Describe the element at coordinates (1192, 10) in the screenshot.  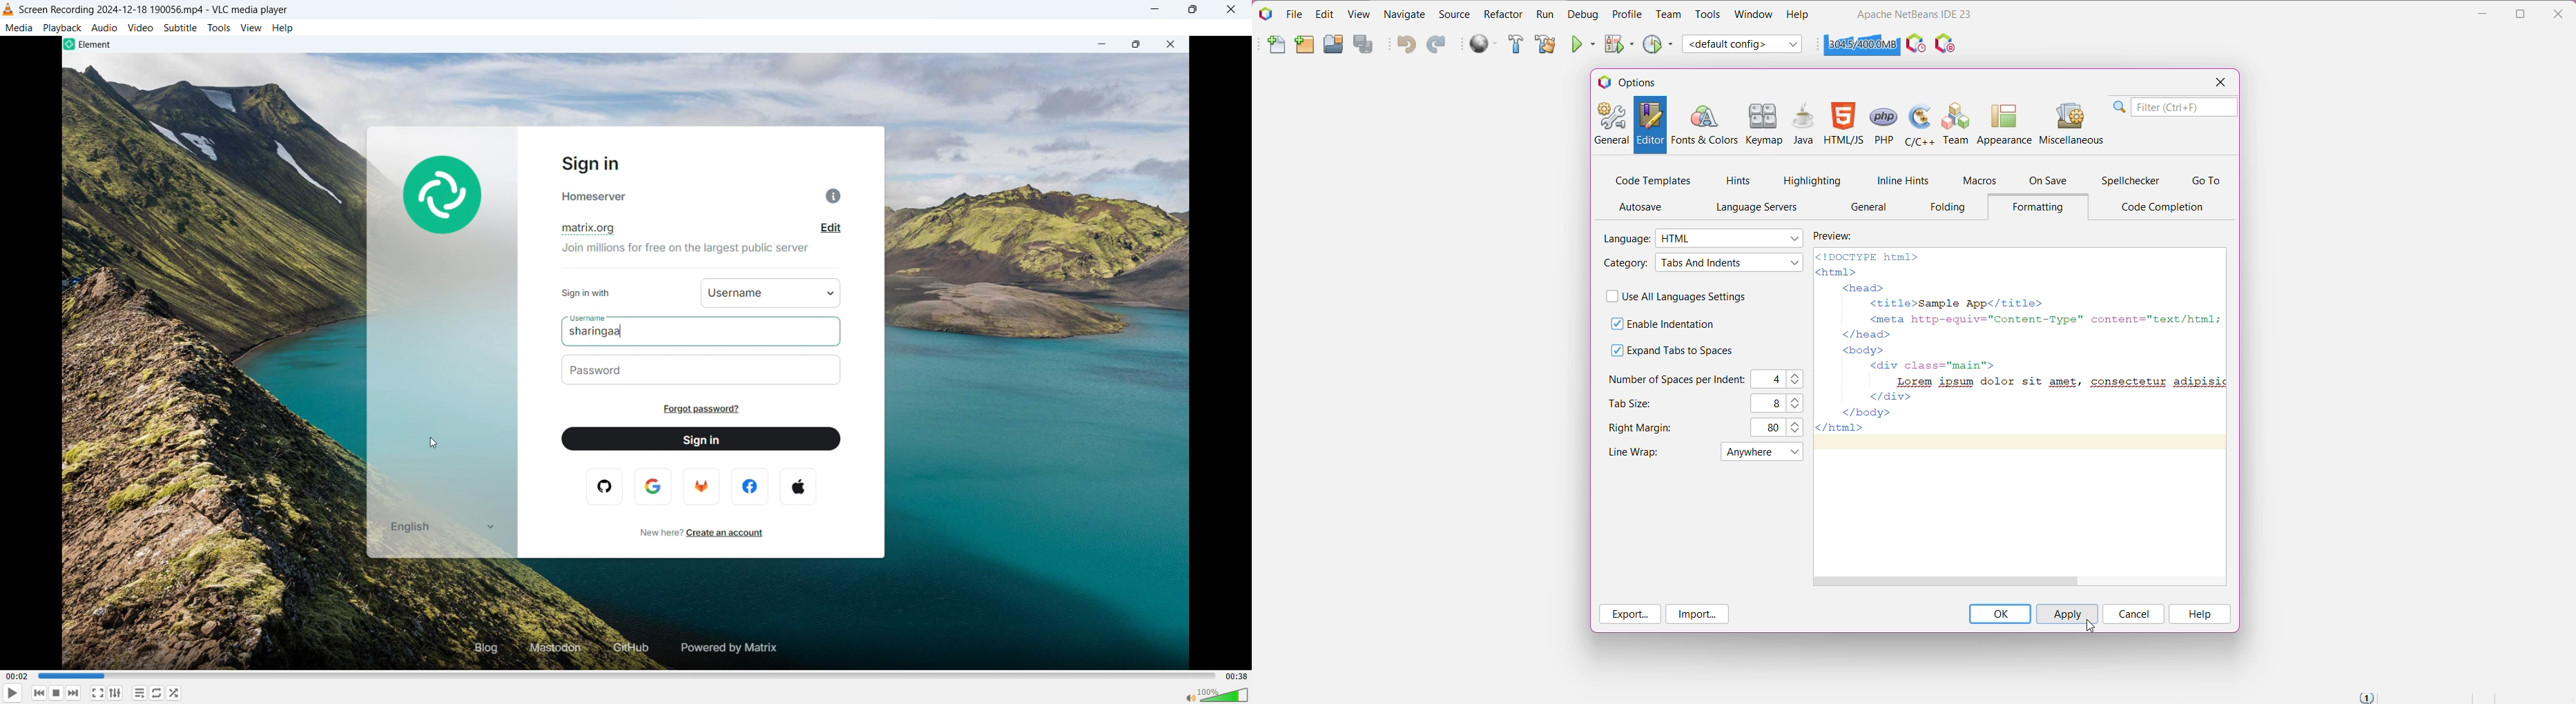
I see `maximize` at that location.